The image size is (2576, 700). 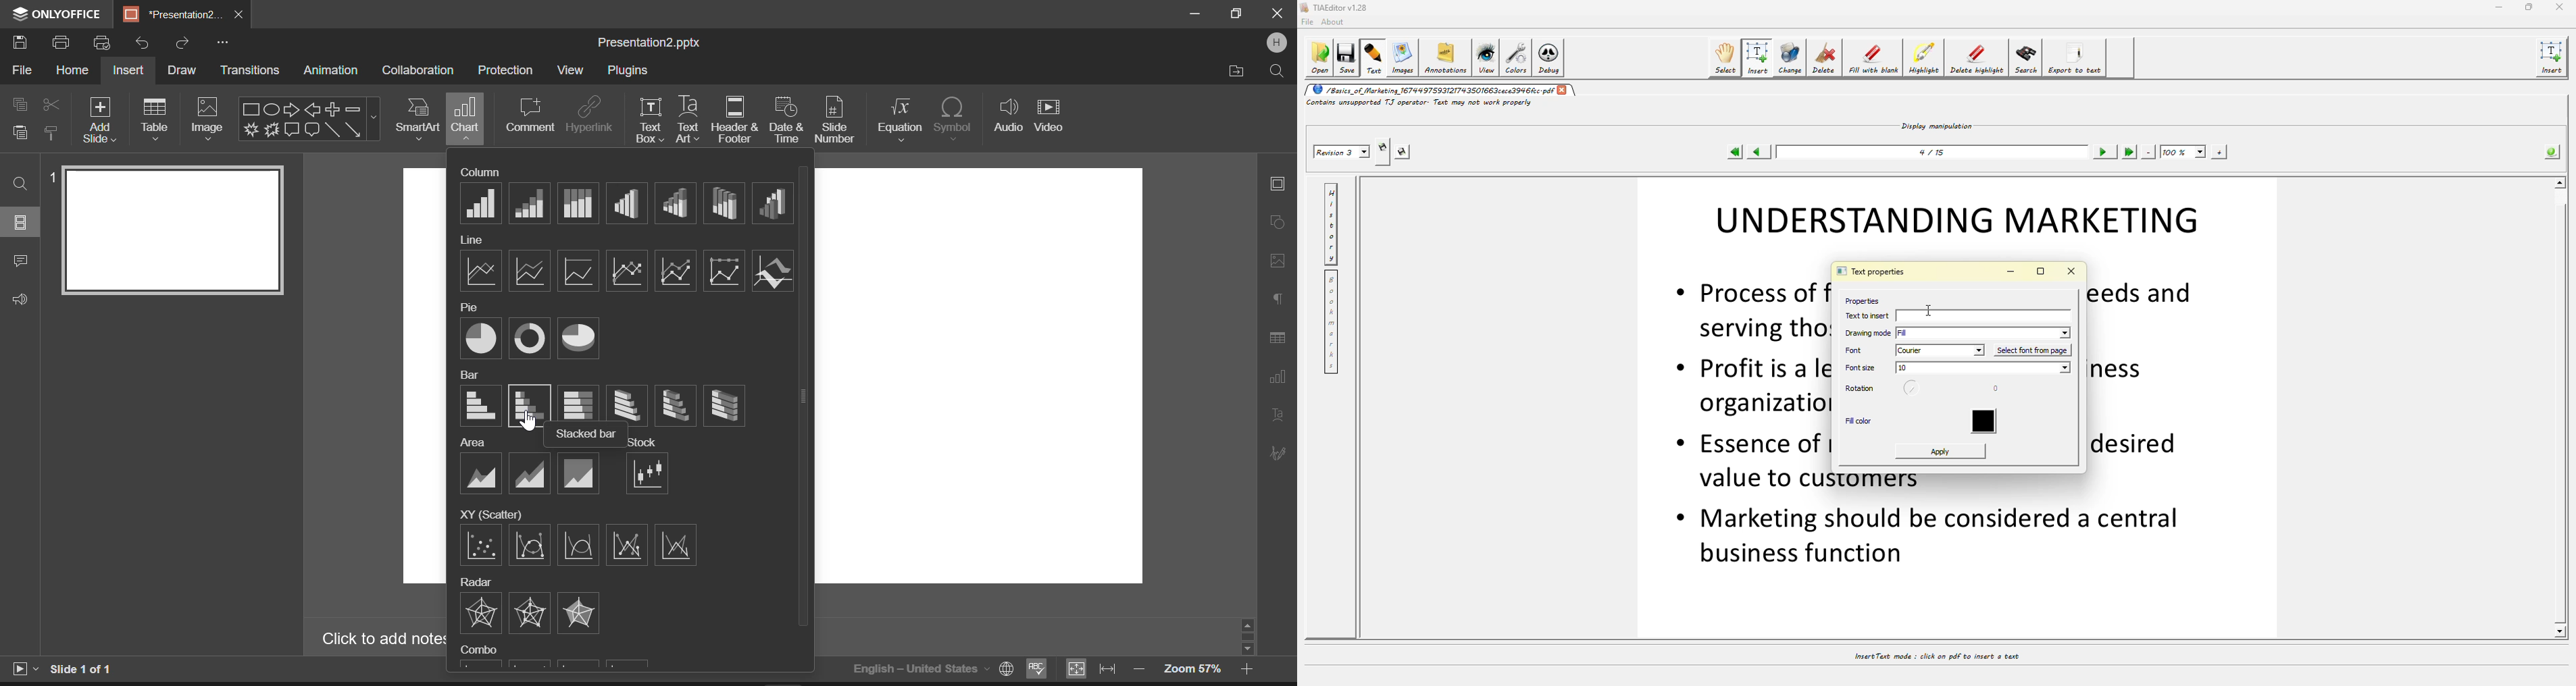 I want to click on Stacked bar, so click(x=586, y=435).